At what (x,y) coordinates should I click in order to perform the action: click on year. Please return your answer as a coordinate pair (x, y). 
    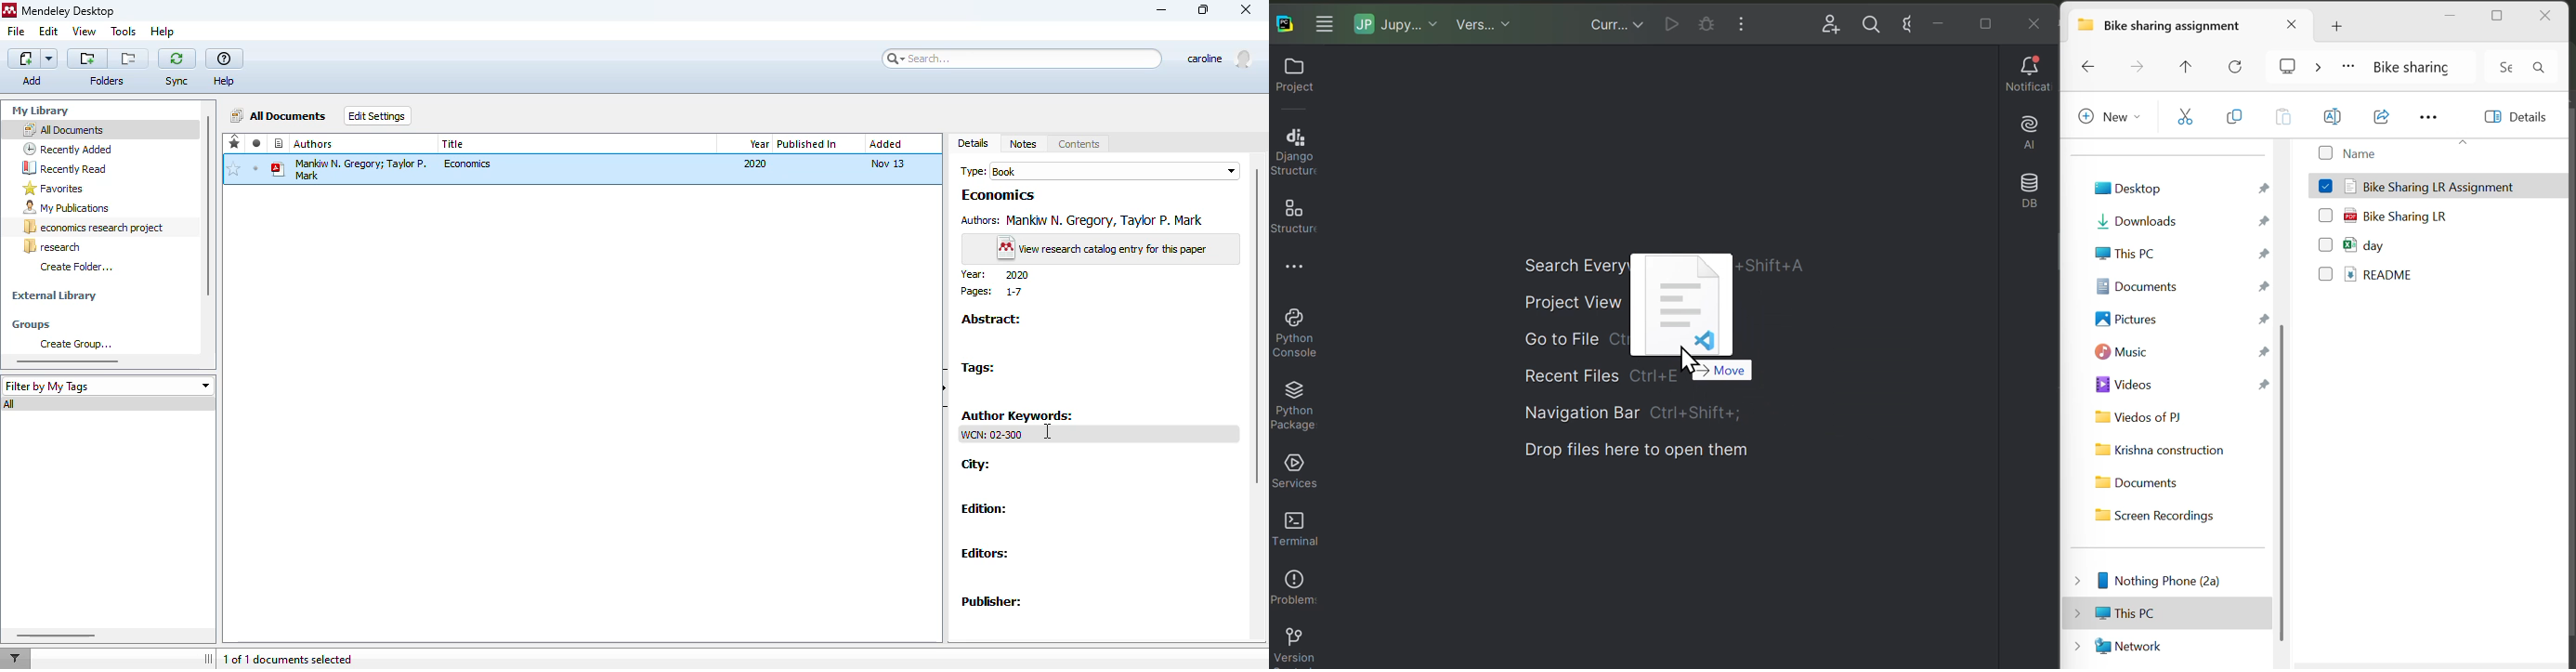
    Looking at the image, I should click on (759, 144).